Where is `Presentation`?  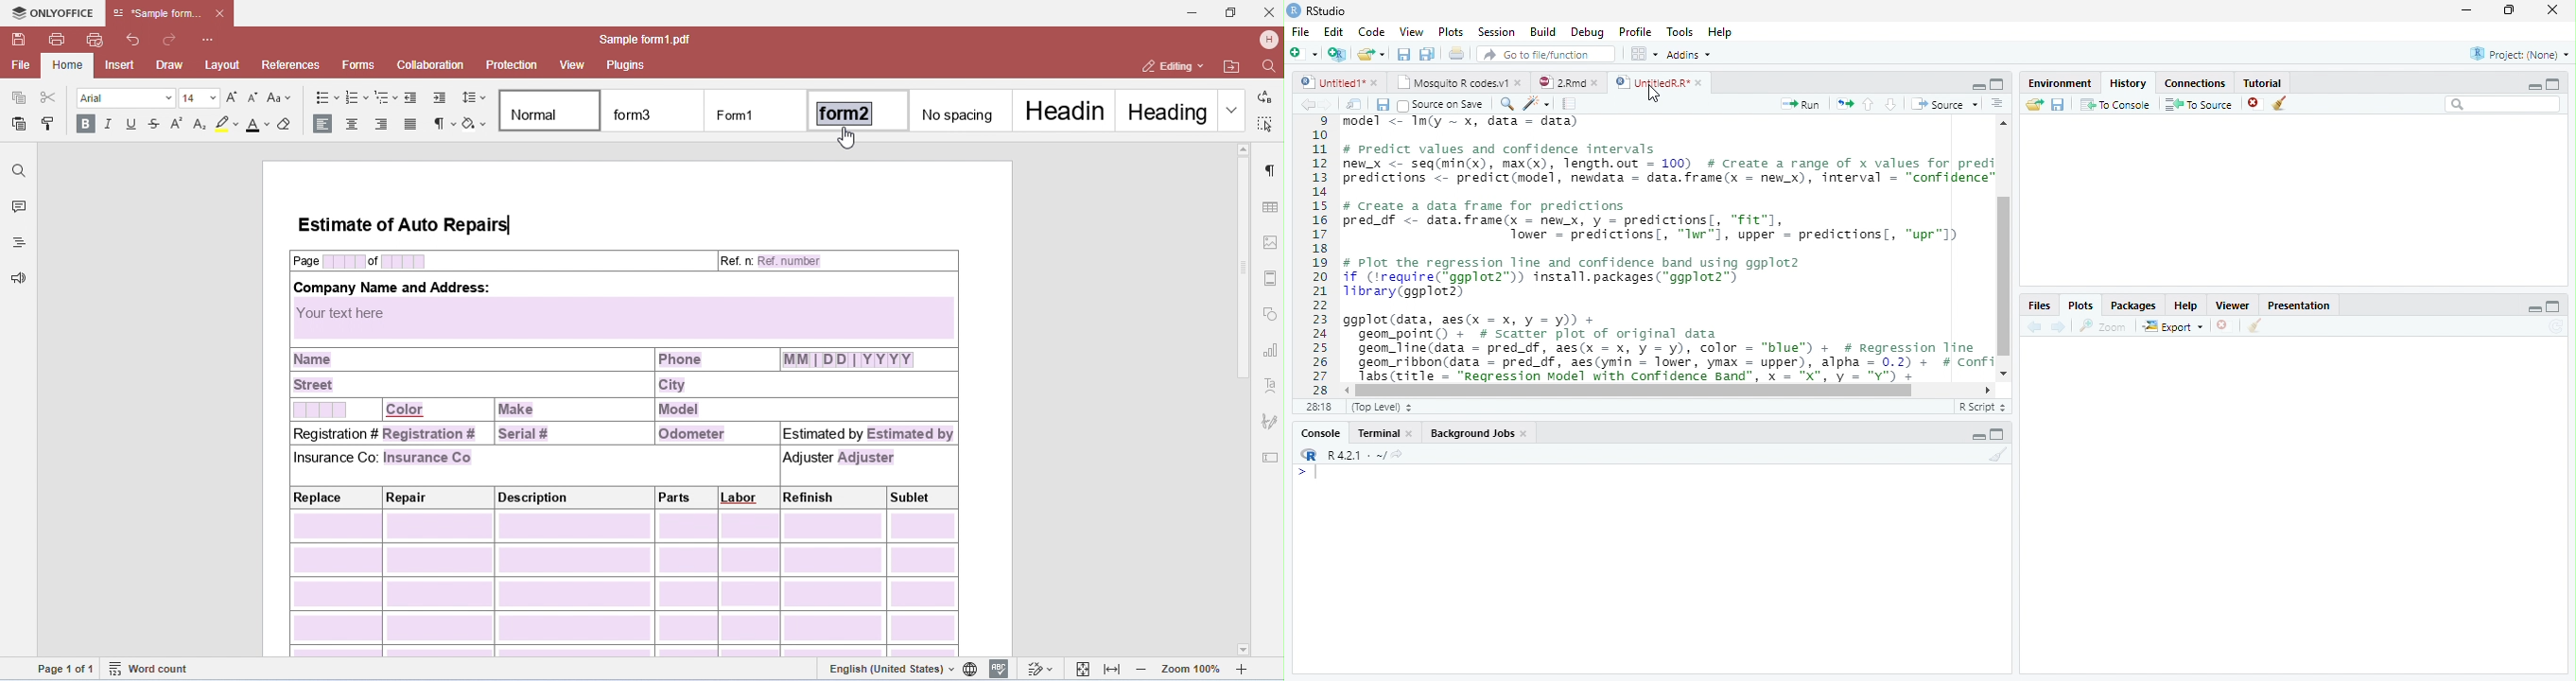 Presentation is located at coordinates (2298, 306).